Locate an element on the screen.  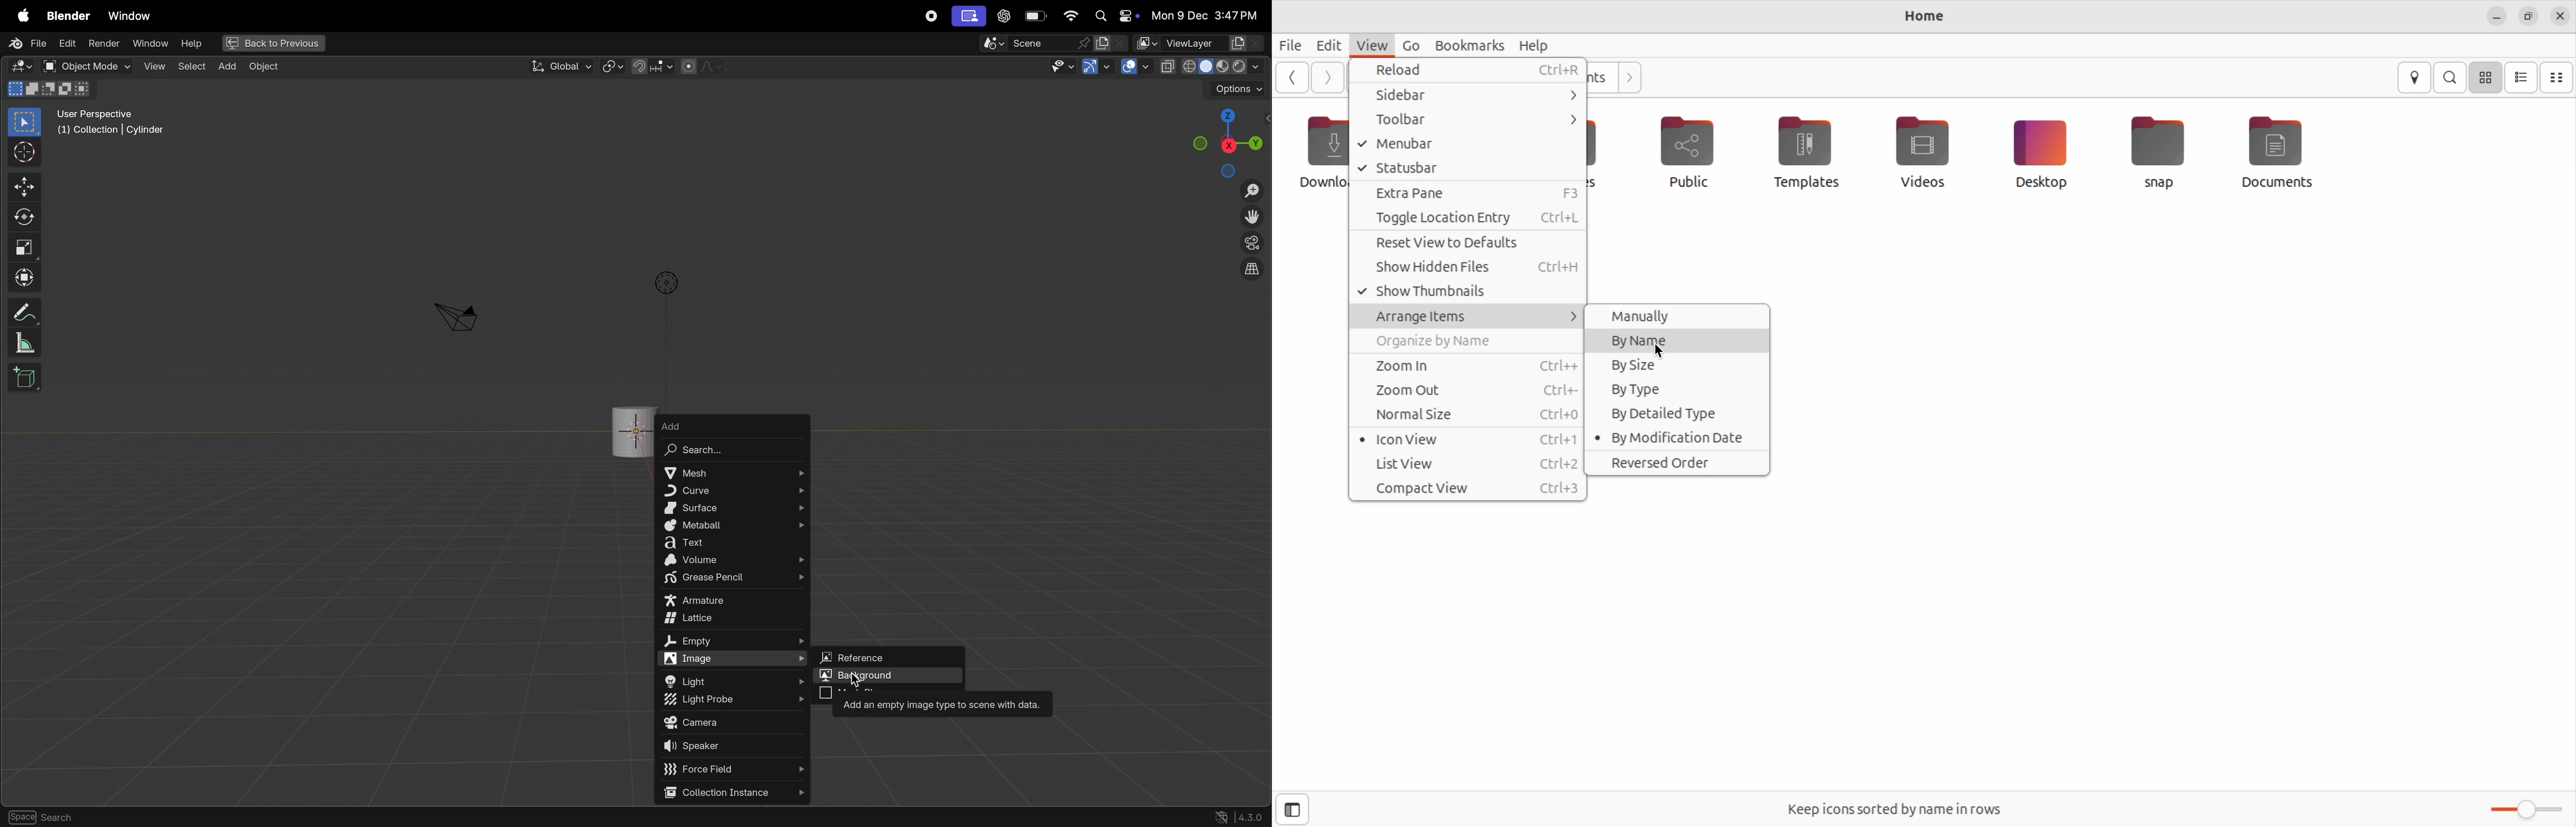
arrange items is located at coordinates (1468, 316).